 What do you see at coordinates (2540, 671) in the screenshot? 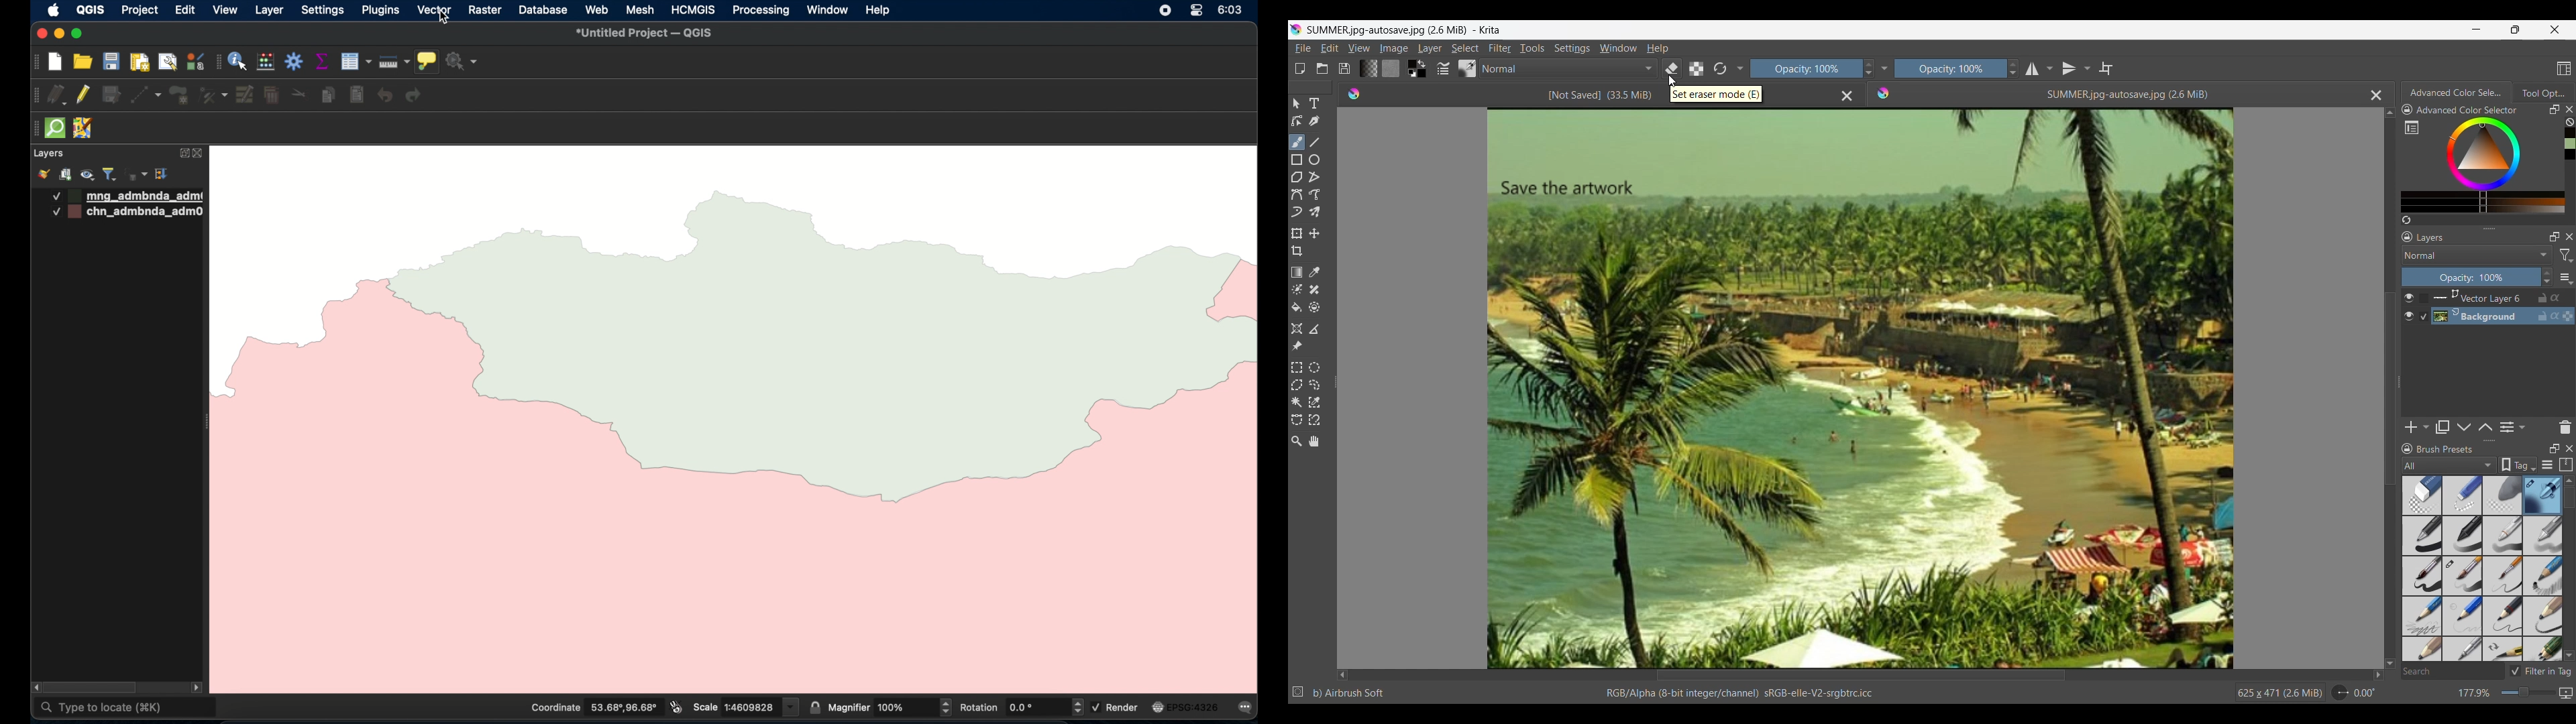
I see `Filter in Tag` at bounding box center [2540, 671].